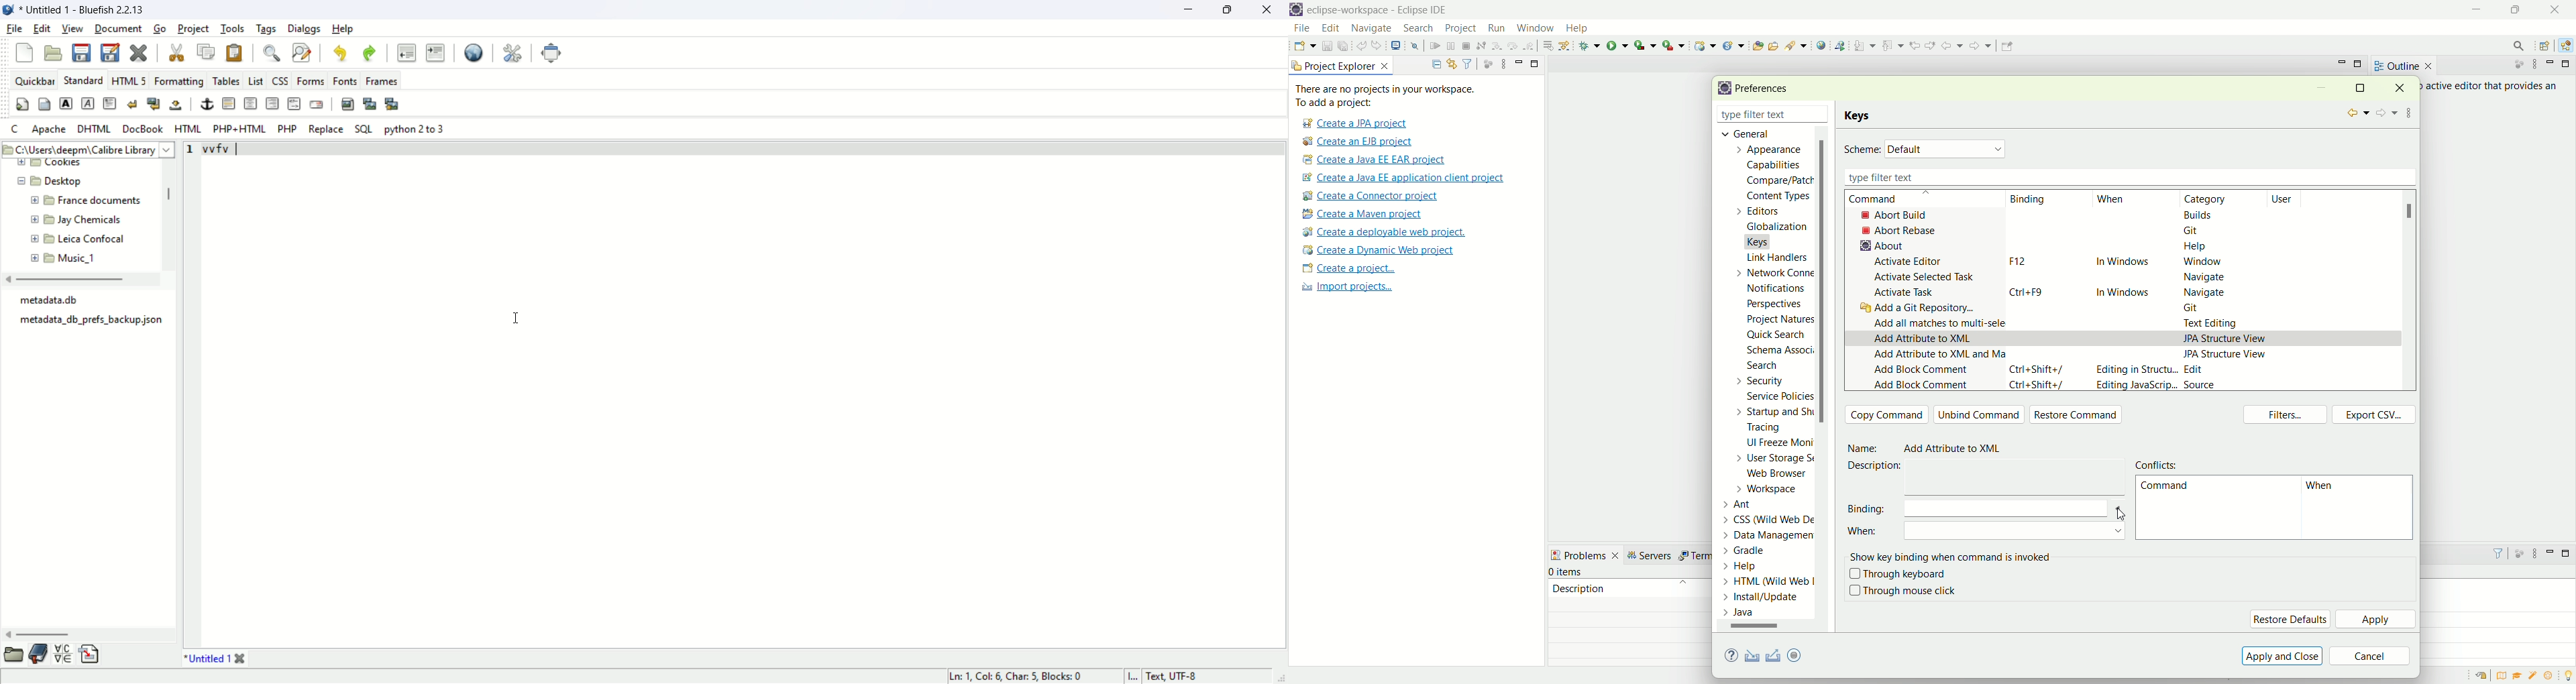 This screenshot has width=2576, height=700. I want to click on editor, so click(745, 396).